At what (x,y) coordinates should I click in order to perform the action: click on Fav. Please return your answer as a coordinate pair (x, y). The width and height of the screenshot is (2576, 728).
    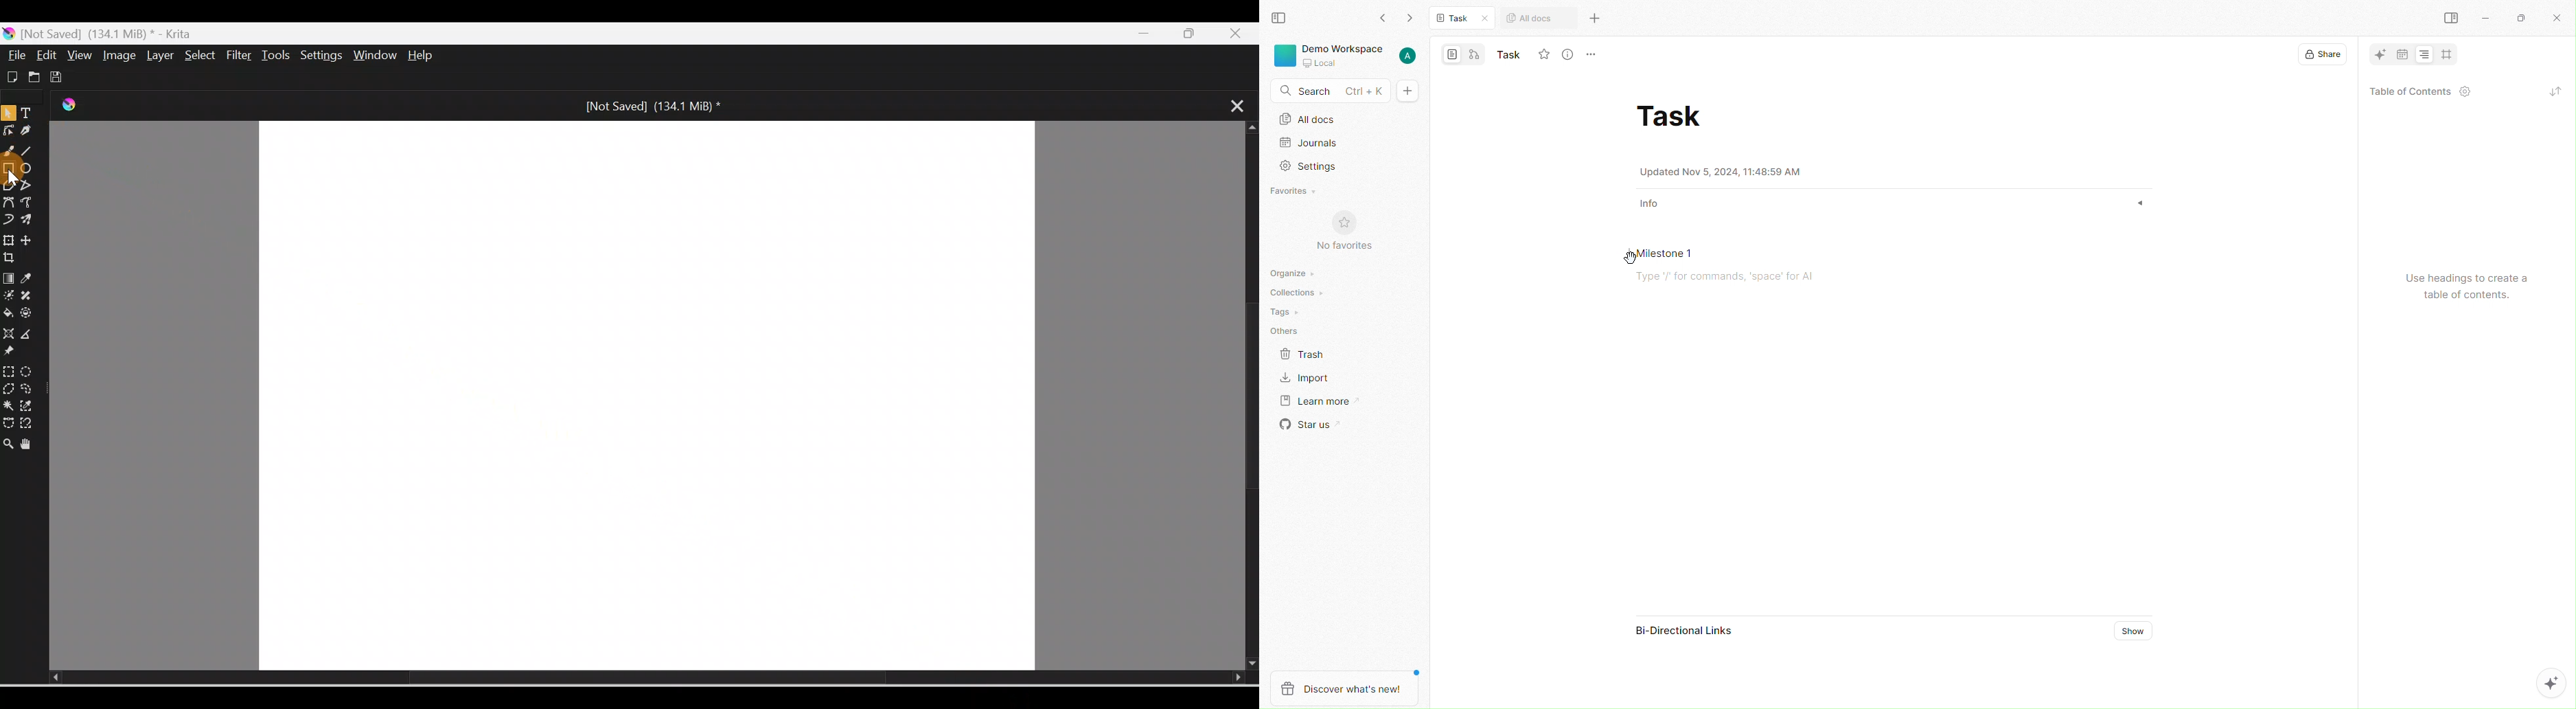
    Looking at the image, I should click on (1543, 54).